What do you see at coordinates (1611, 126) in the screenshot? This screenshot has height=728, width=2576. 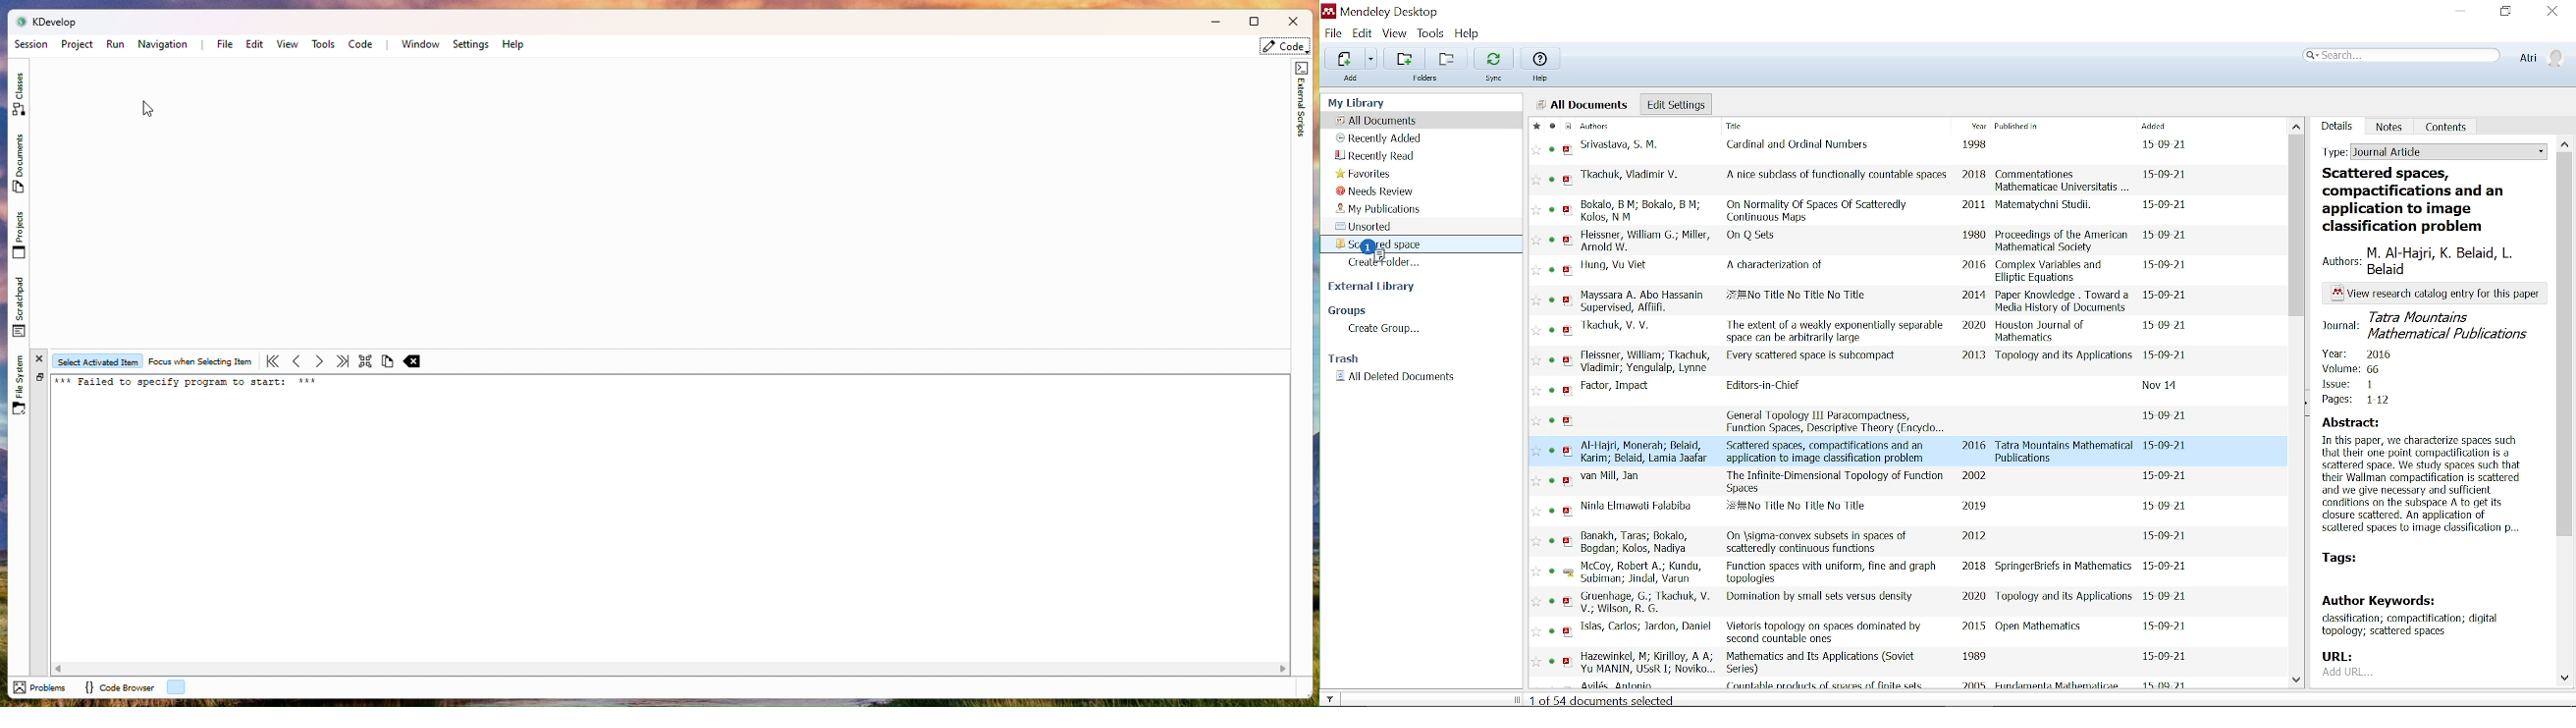 I see `Authors` at bounding box center [1611, 126].